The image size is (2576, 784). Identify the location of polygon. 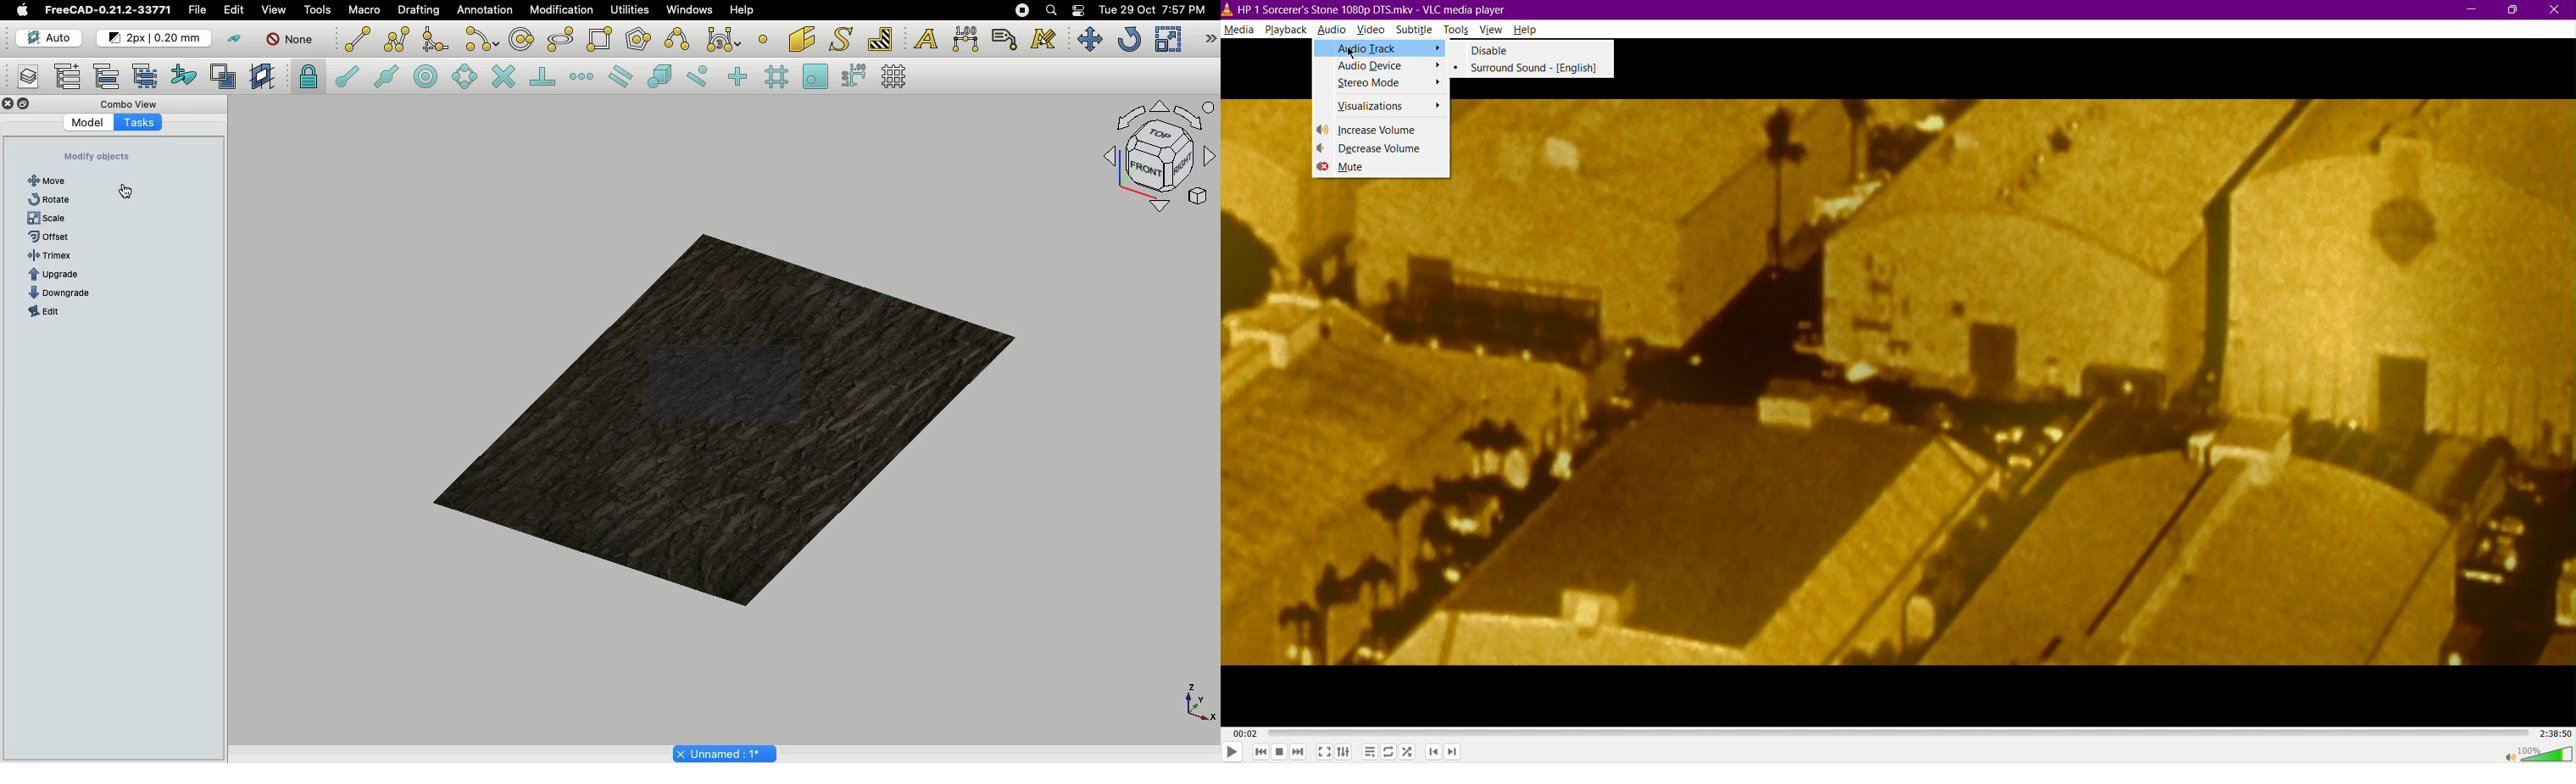
(561, 40).